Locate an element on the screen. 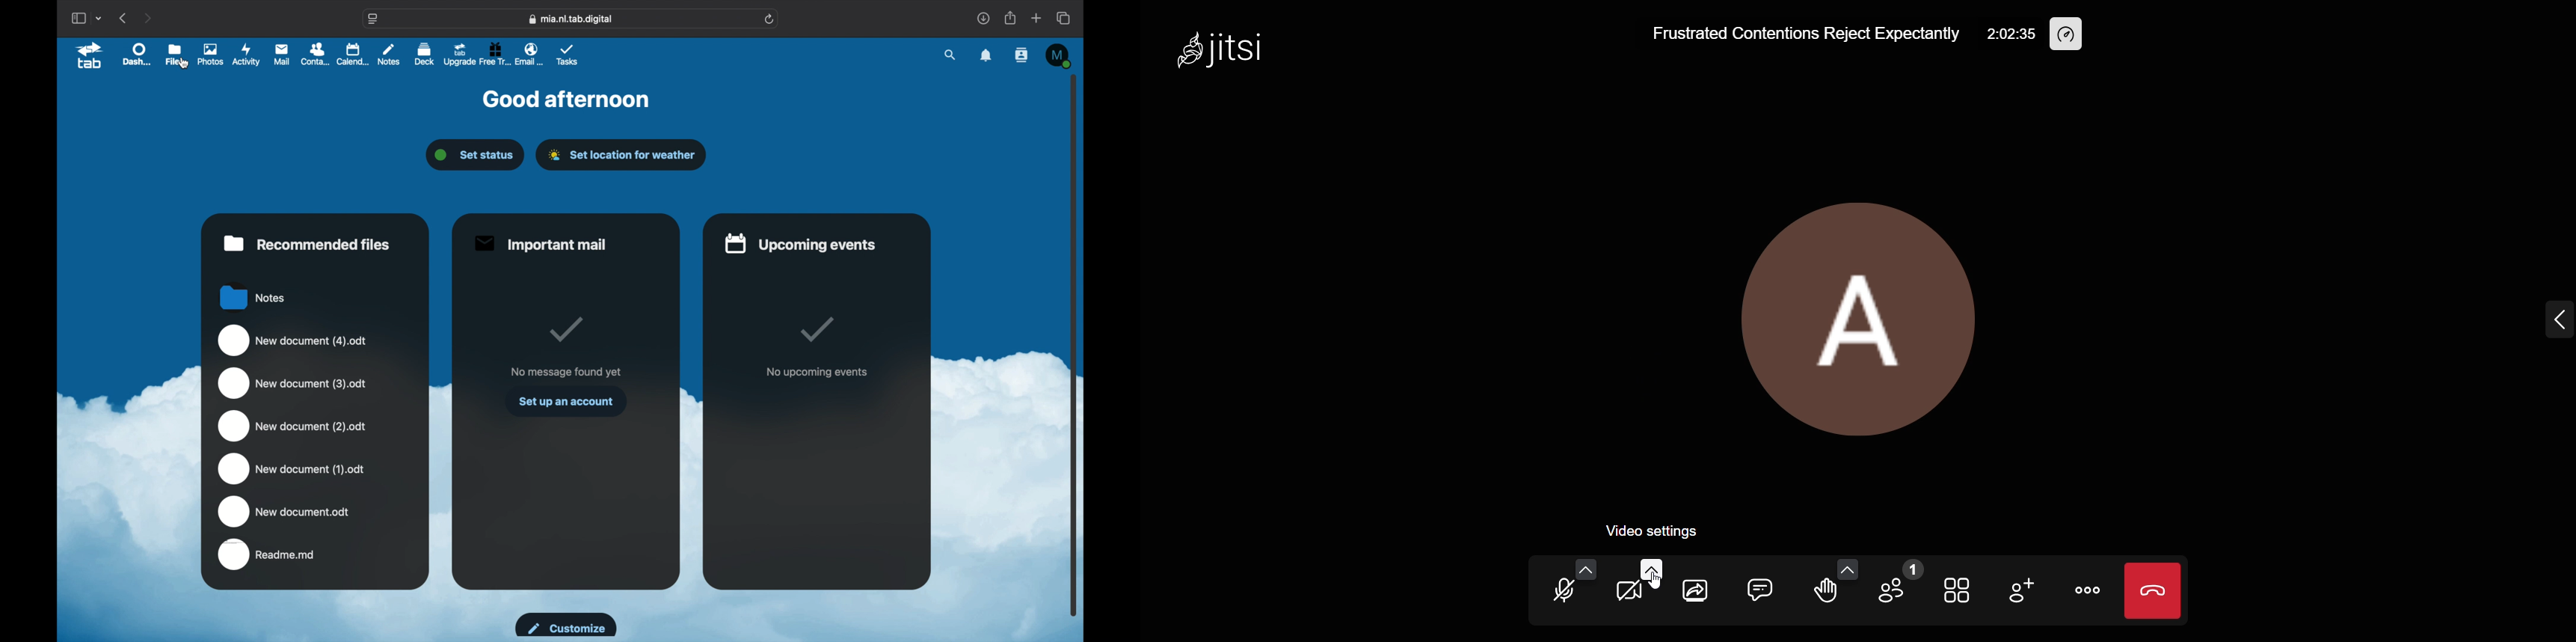 The image size is (2576, 644). customize is located at coordinates (566, 625).